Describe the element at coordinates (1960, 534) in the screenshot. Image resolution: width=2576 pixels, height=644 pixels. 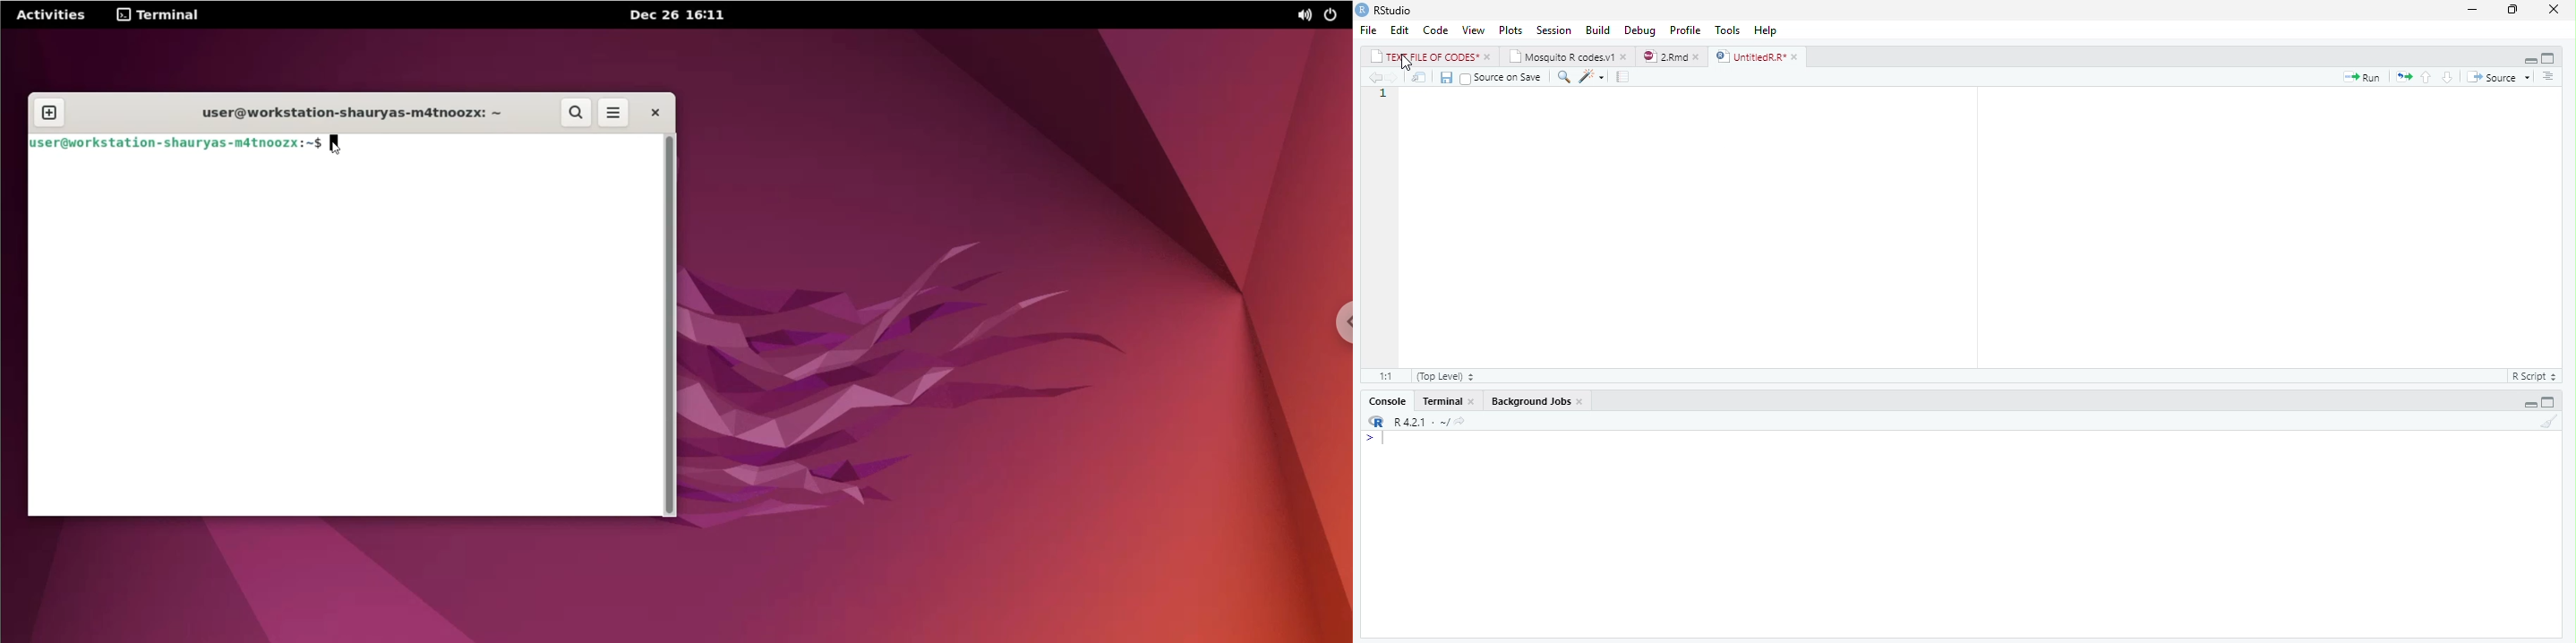
I see `Console` at that location.